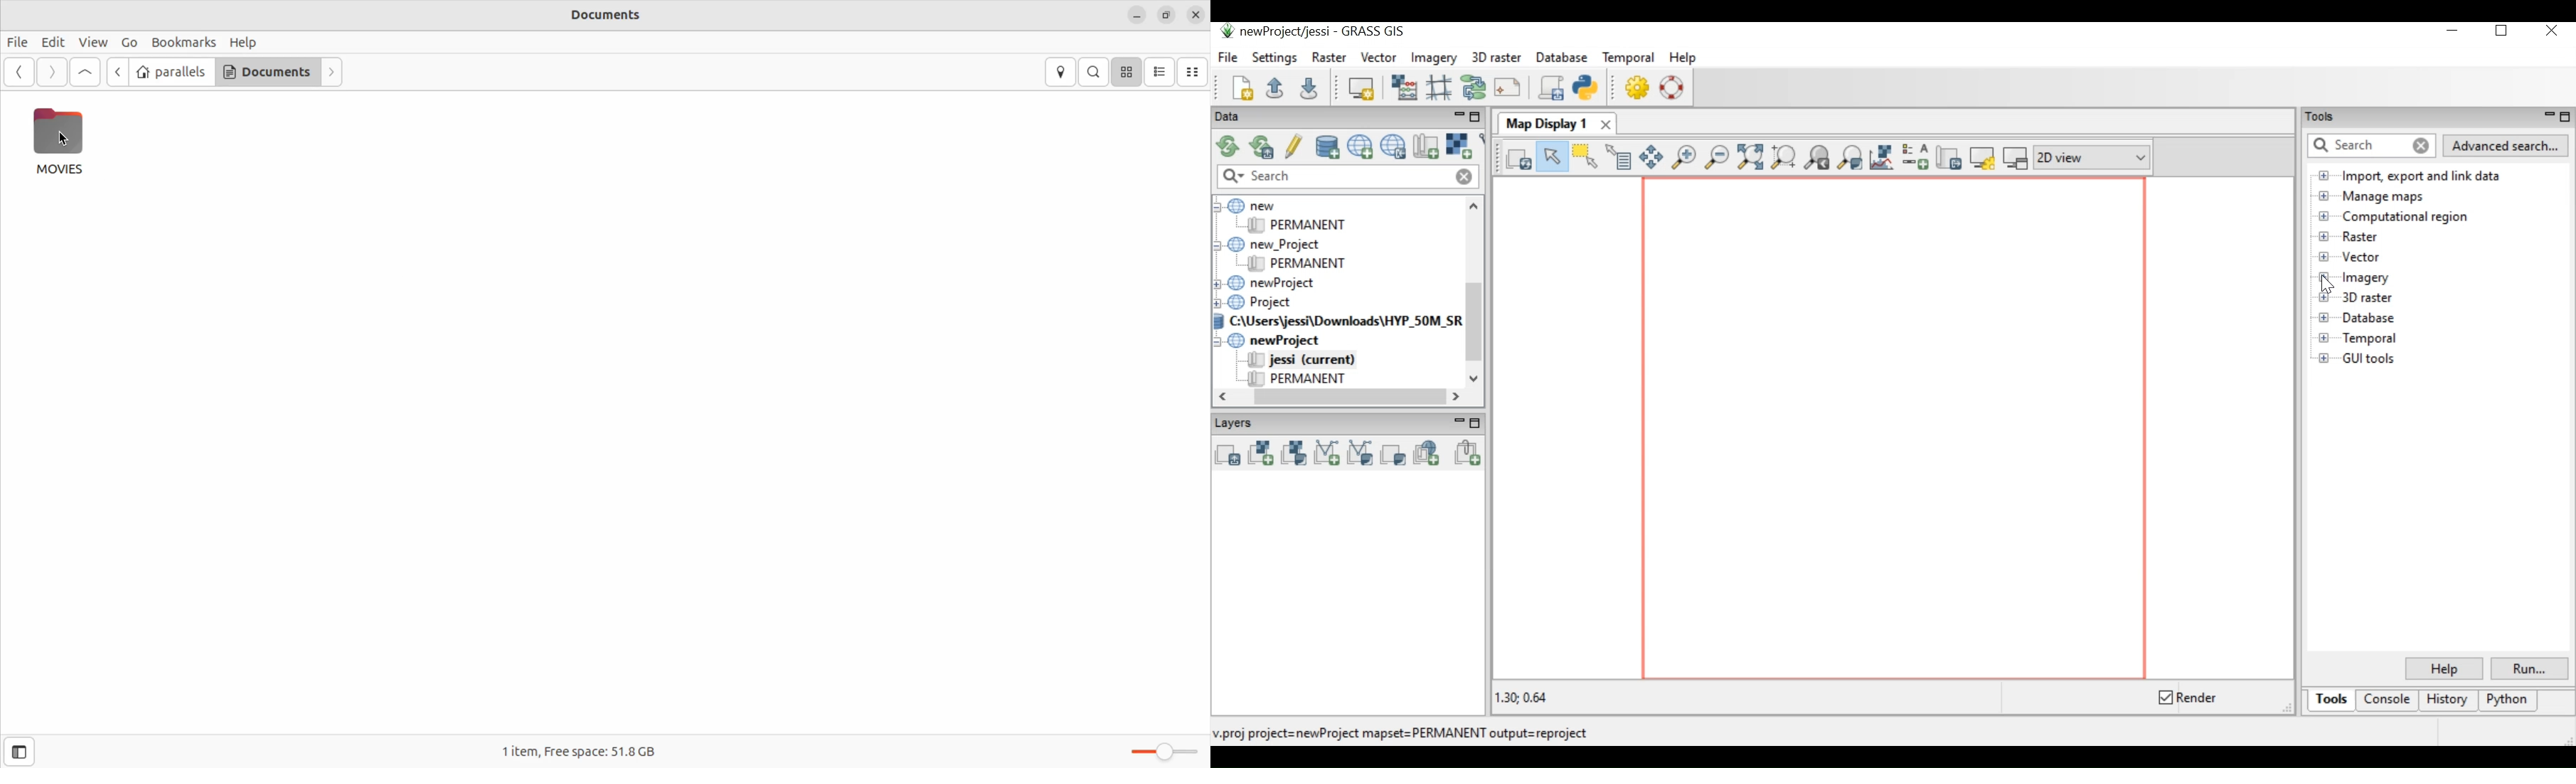 Image resolution: width=2576 pixels, height=784 pixels. I want to click on book marks, so click(183, 42).